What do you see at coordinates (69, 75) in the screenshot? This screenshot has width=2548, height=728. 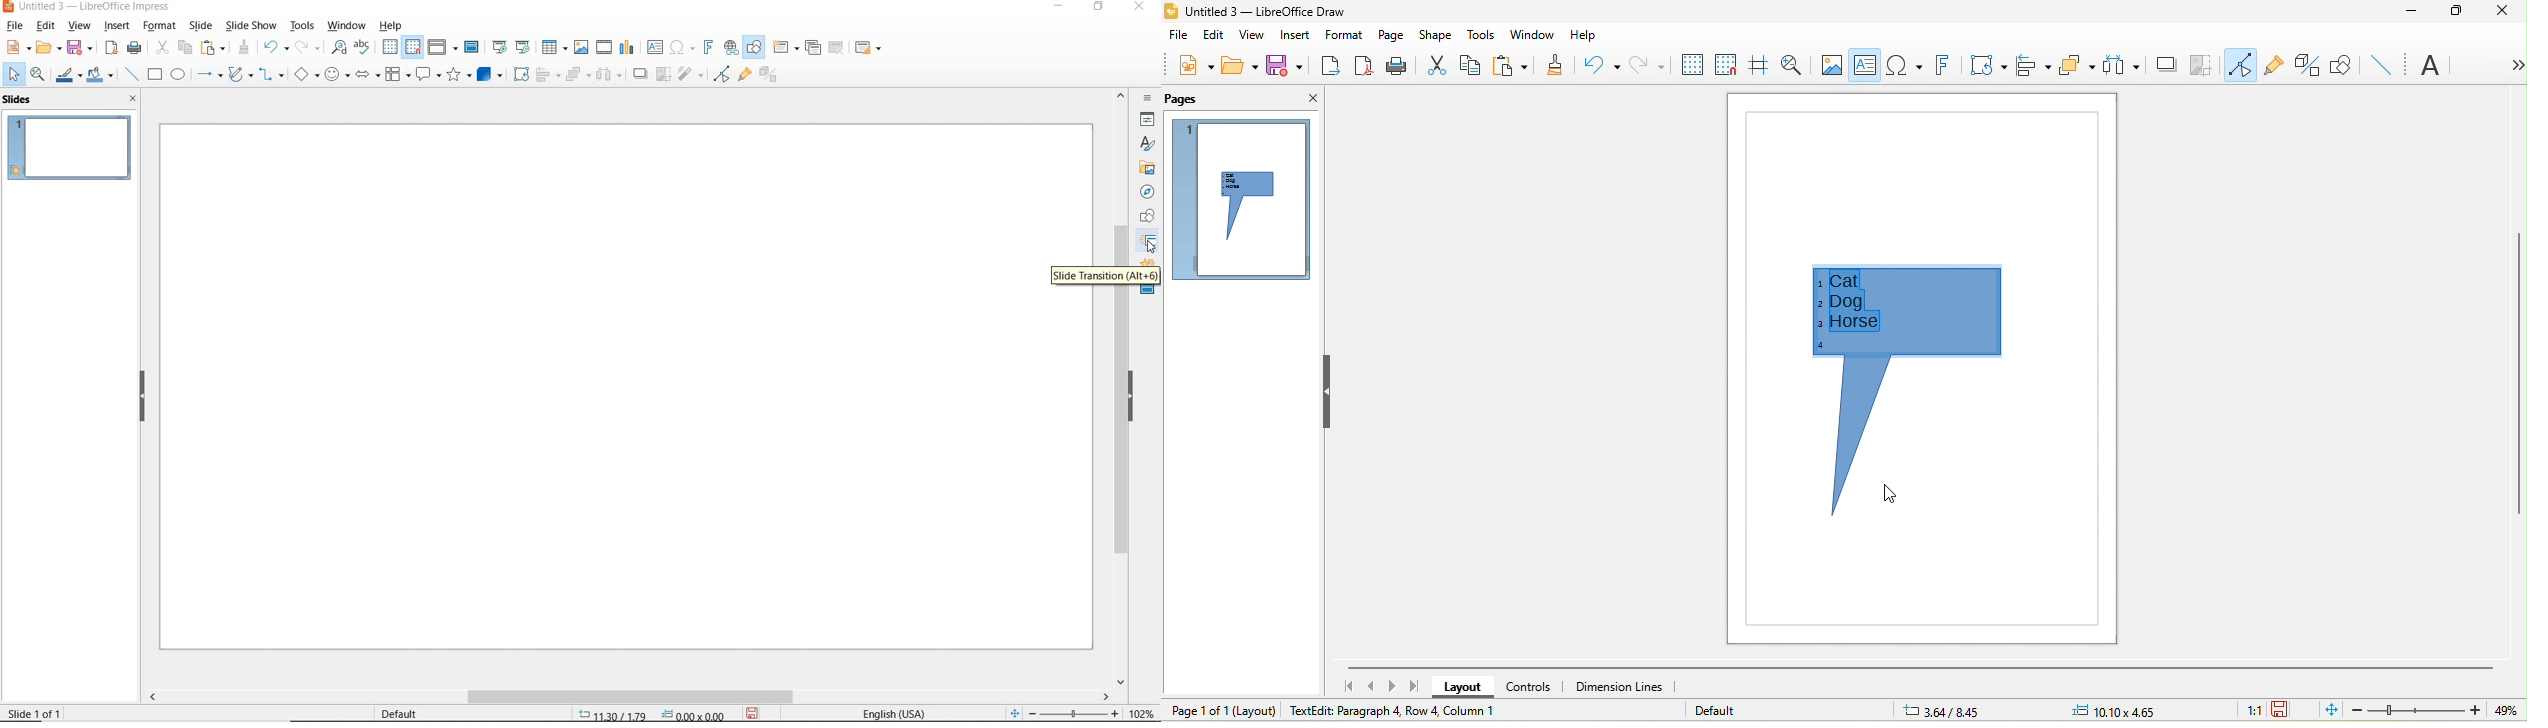 I see `LINE COLOR` at bounding box center [69, 75].